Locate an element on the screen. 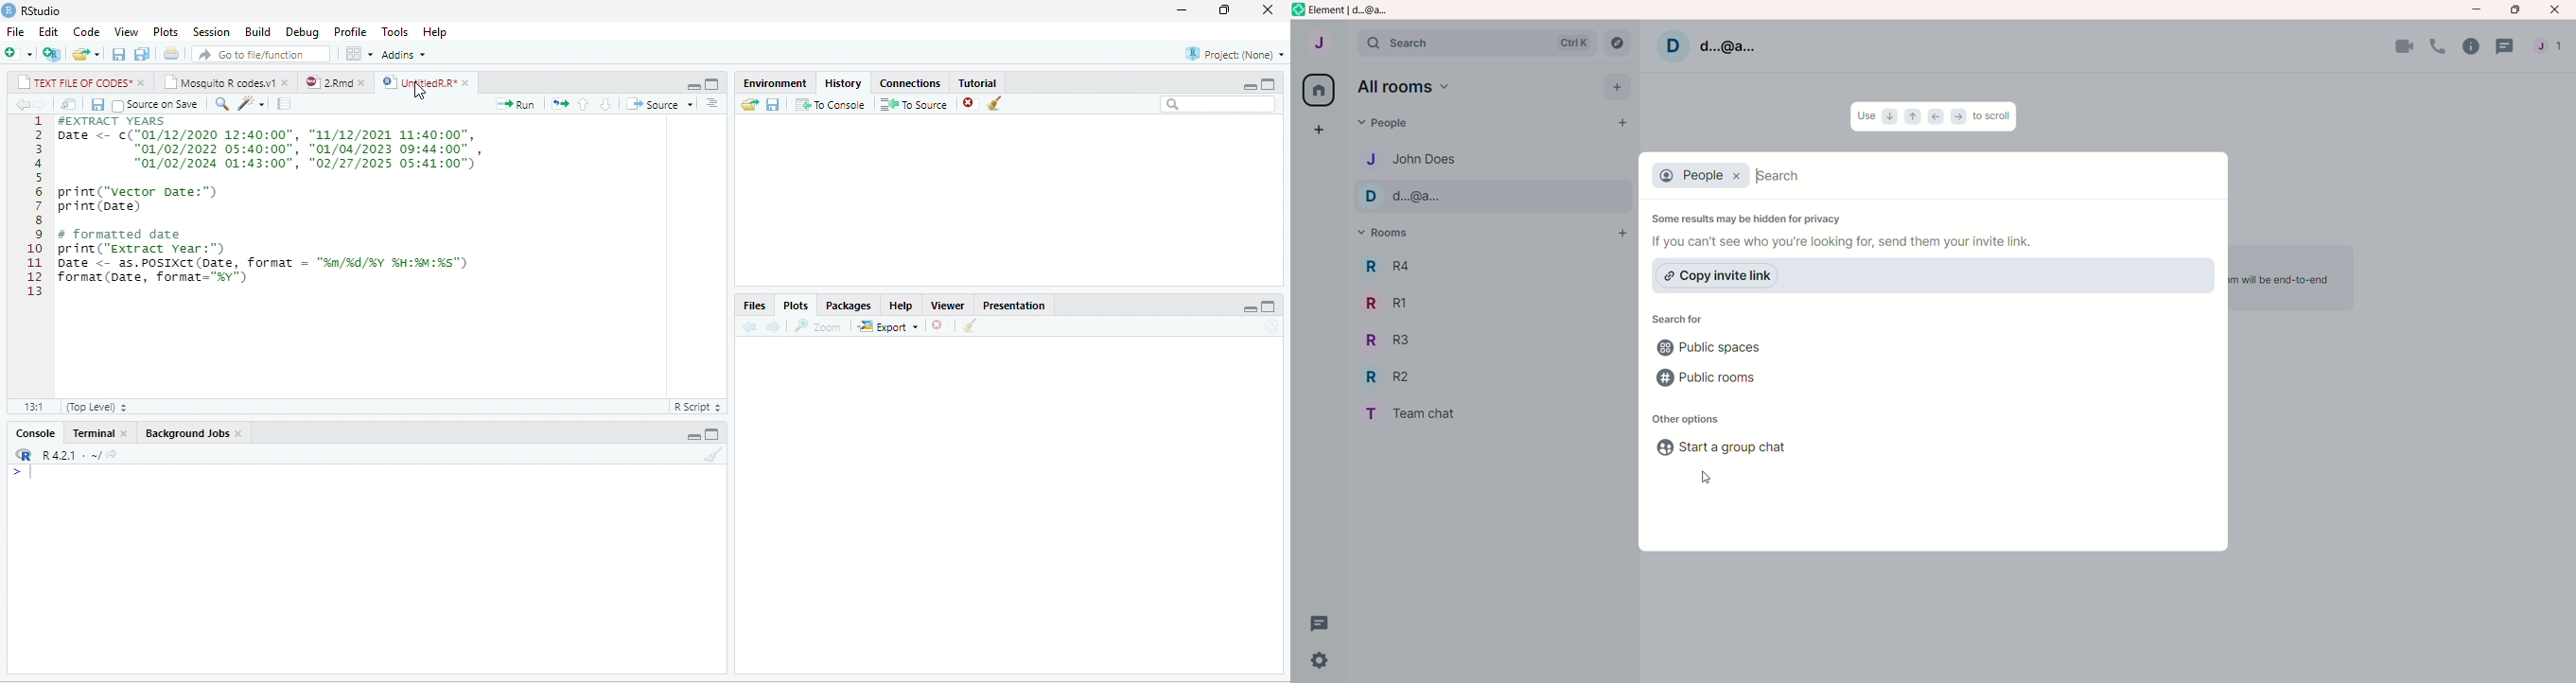  resize is located at coordinates (1224, 10).